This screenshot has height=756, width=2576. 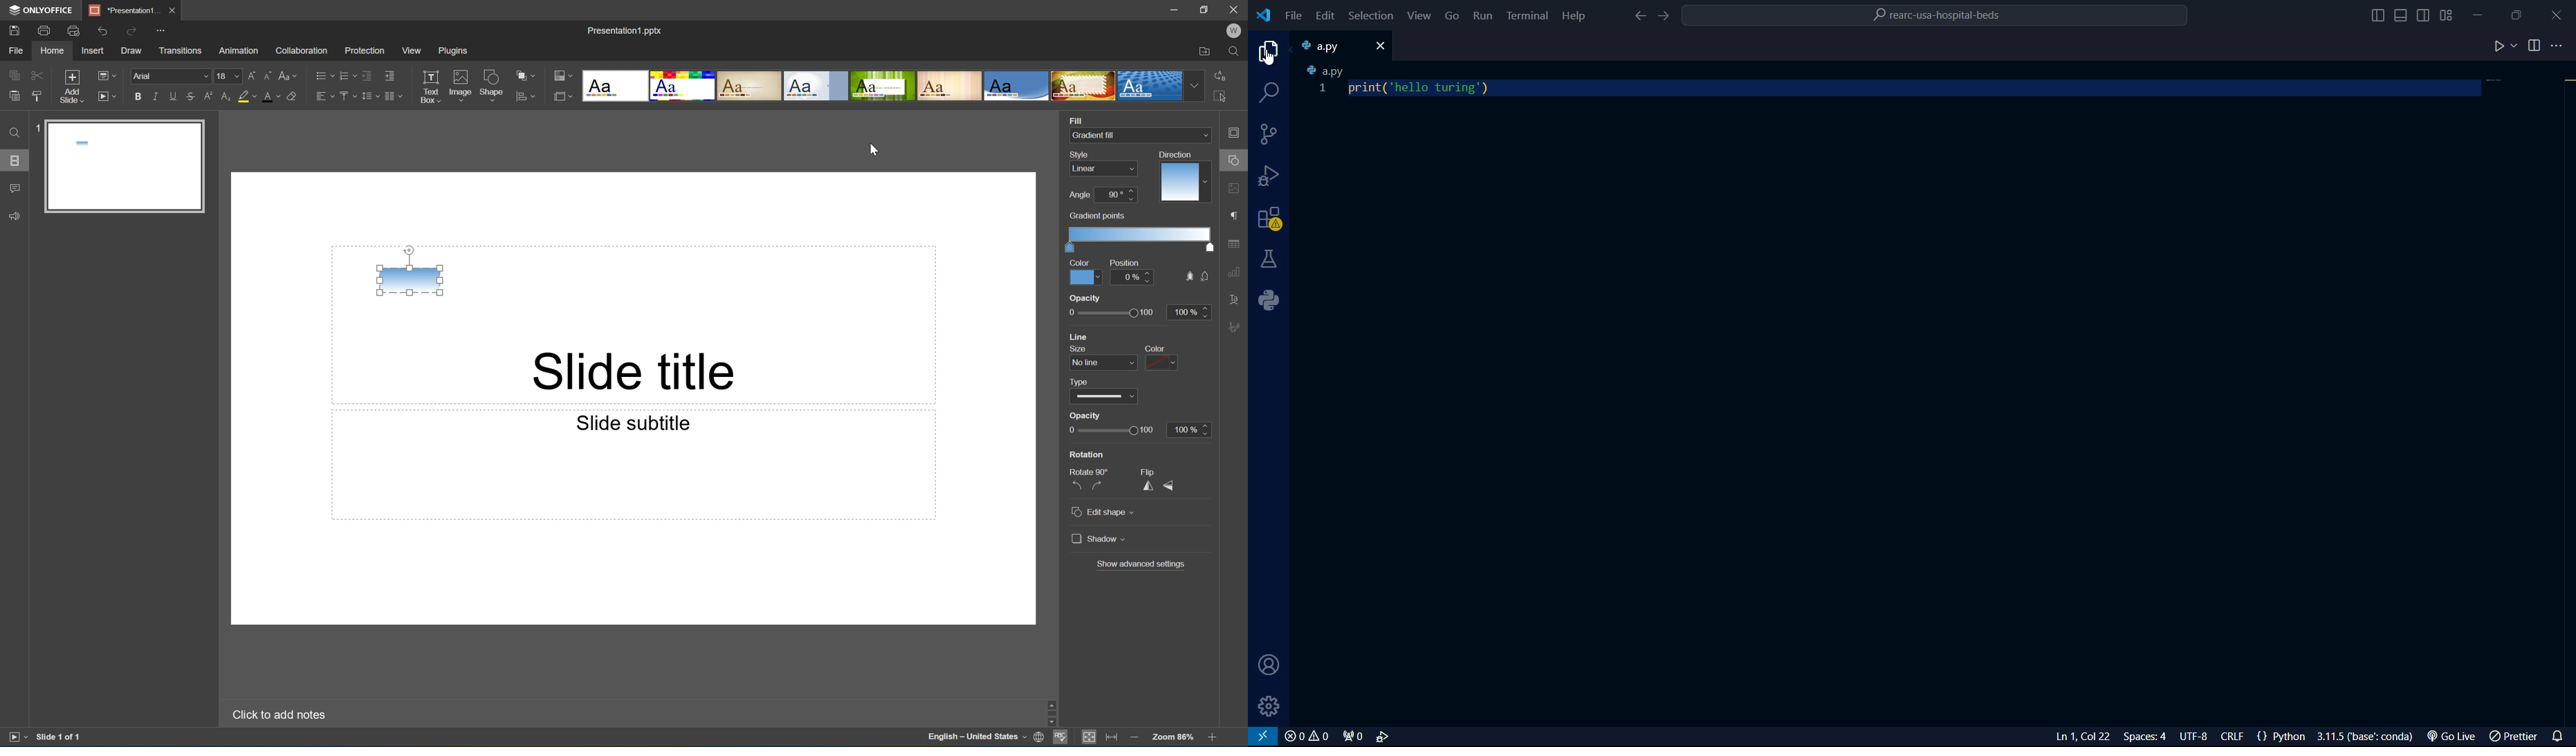 I want to click on Presentation1.pptx, so click(x=624, y=29).